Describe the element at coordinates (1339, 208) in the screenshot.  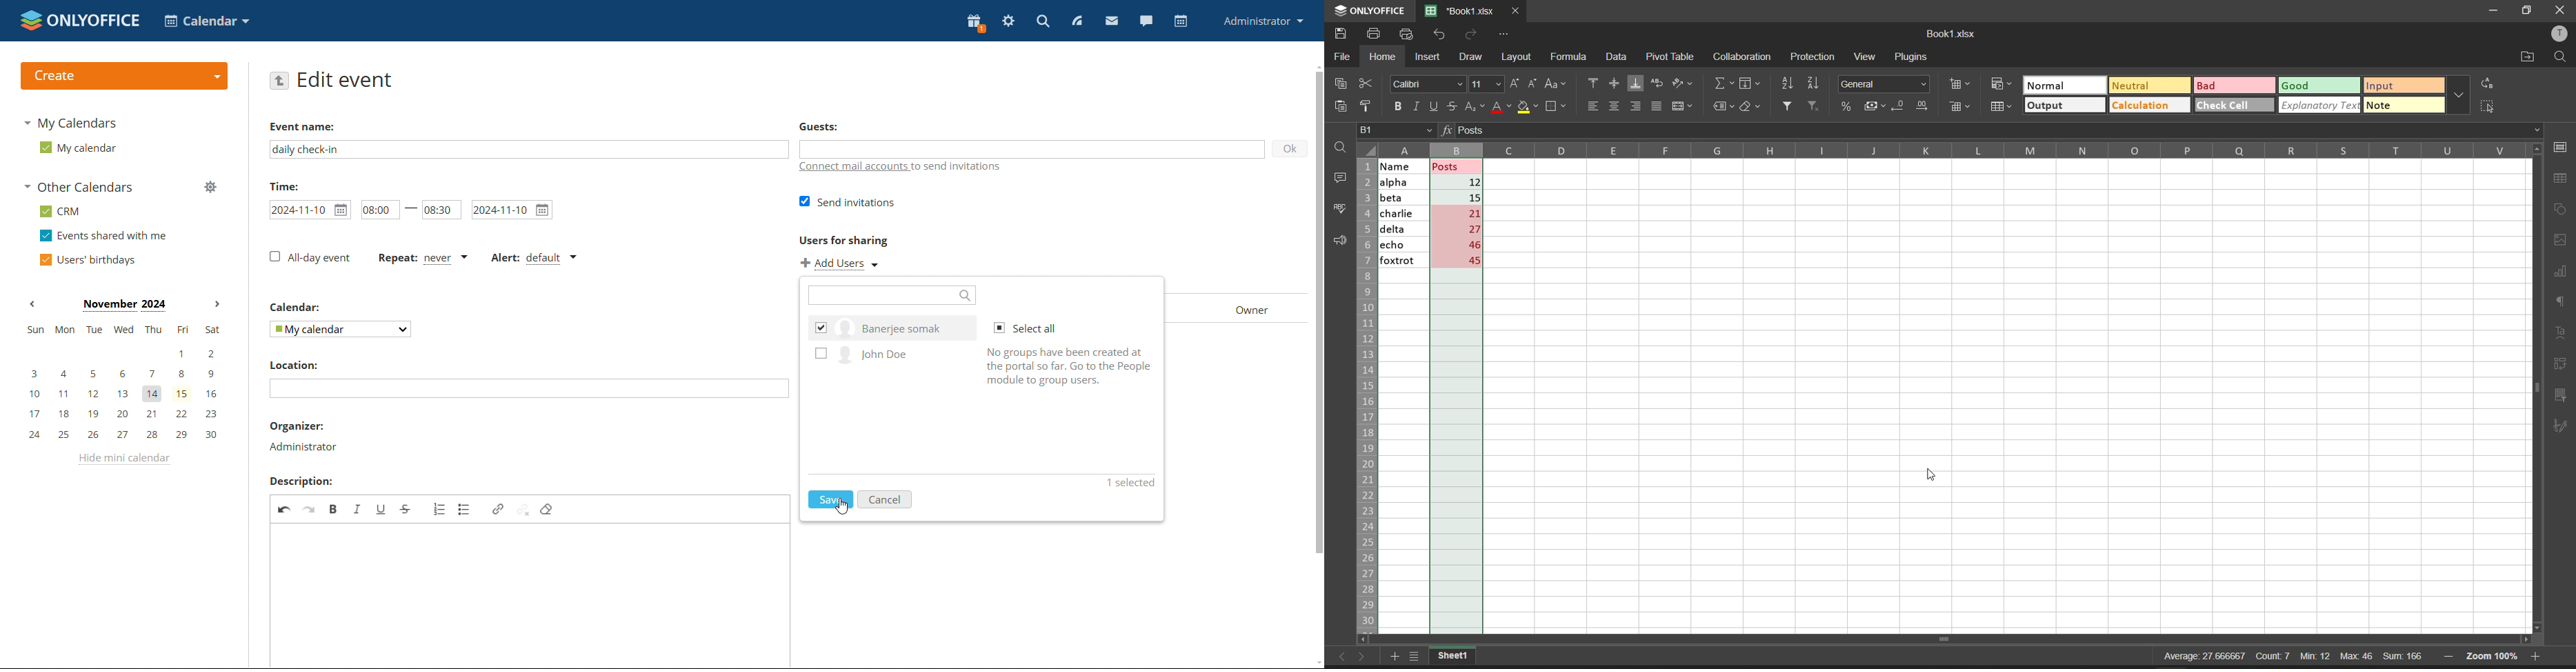
I see `spell checking` at that location.